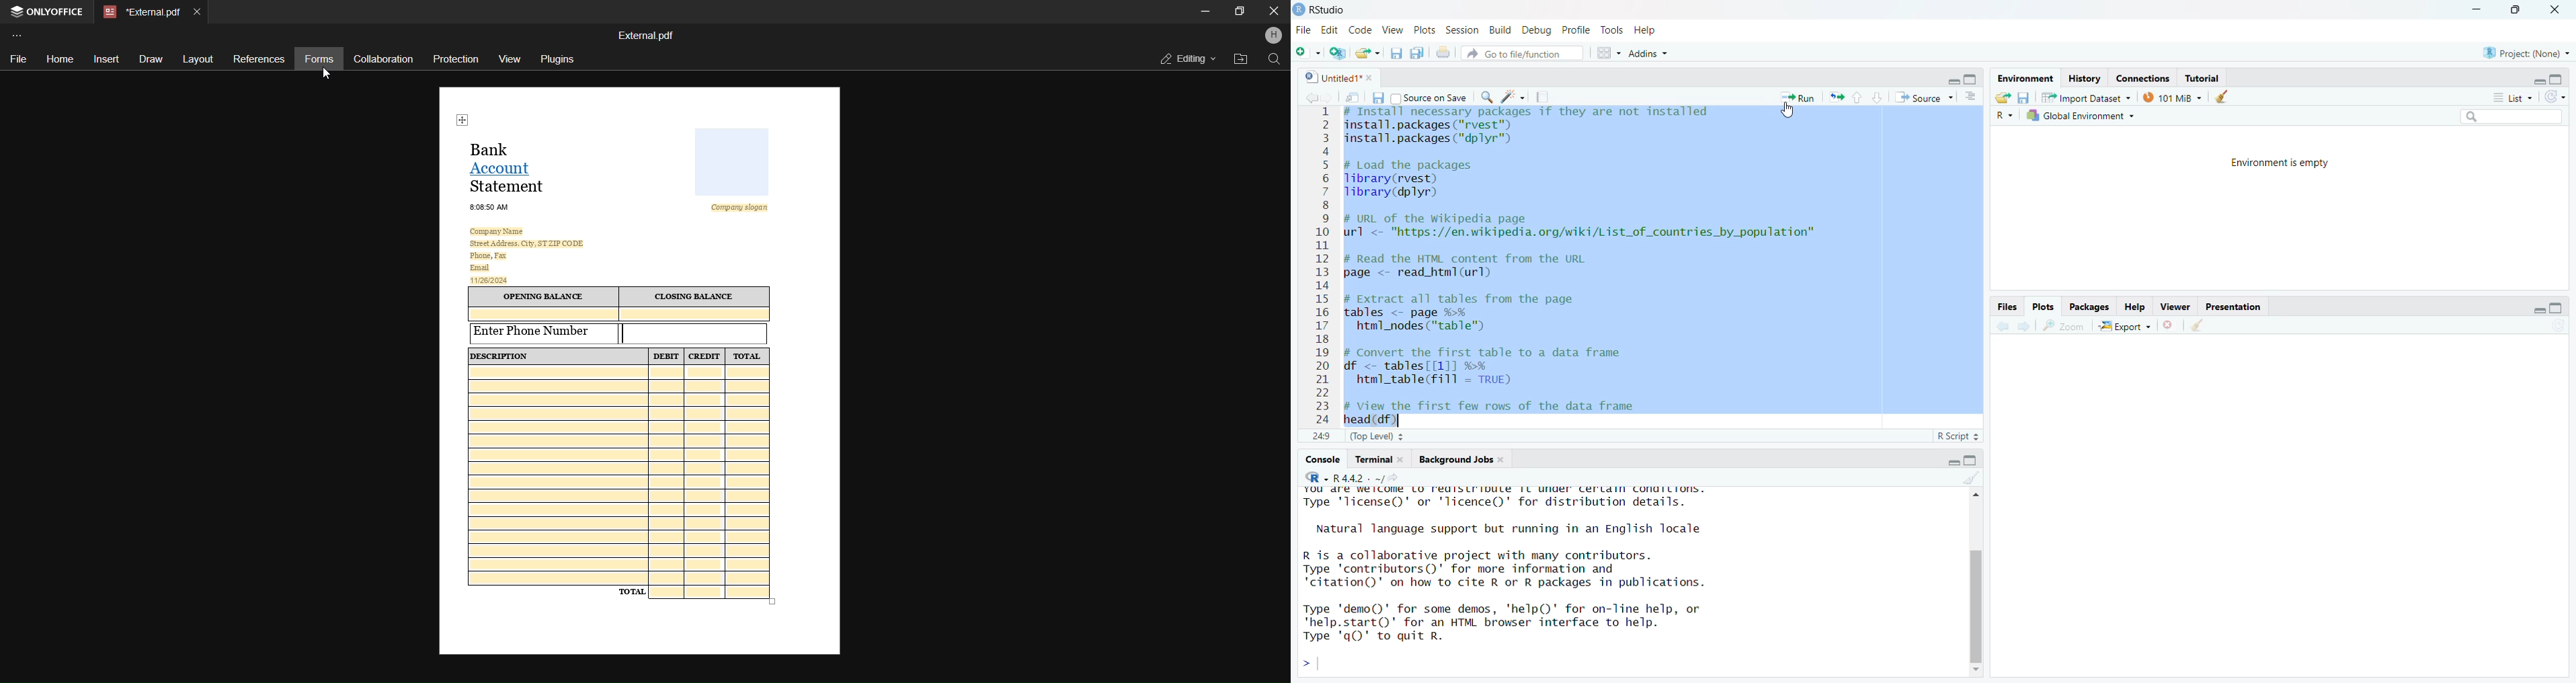  Describe the element at coordinates (2557, 79) in the screenshot. I see `maximize` at that location.